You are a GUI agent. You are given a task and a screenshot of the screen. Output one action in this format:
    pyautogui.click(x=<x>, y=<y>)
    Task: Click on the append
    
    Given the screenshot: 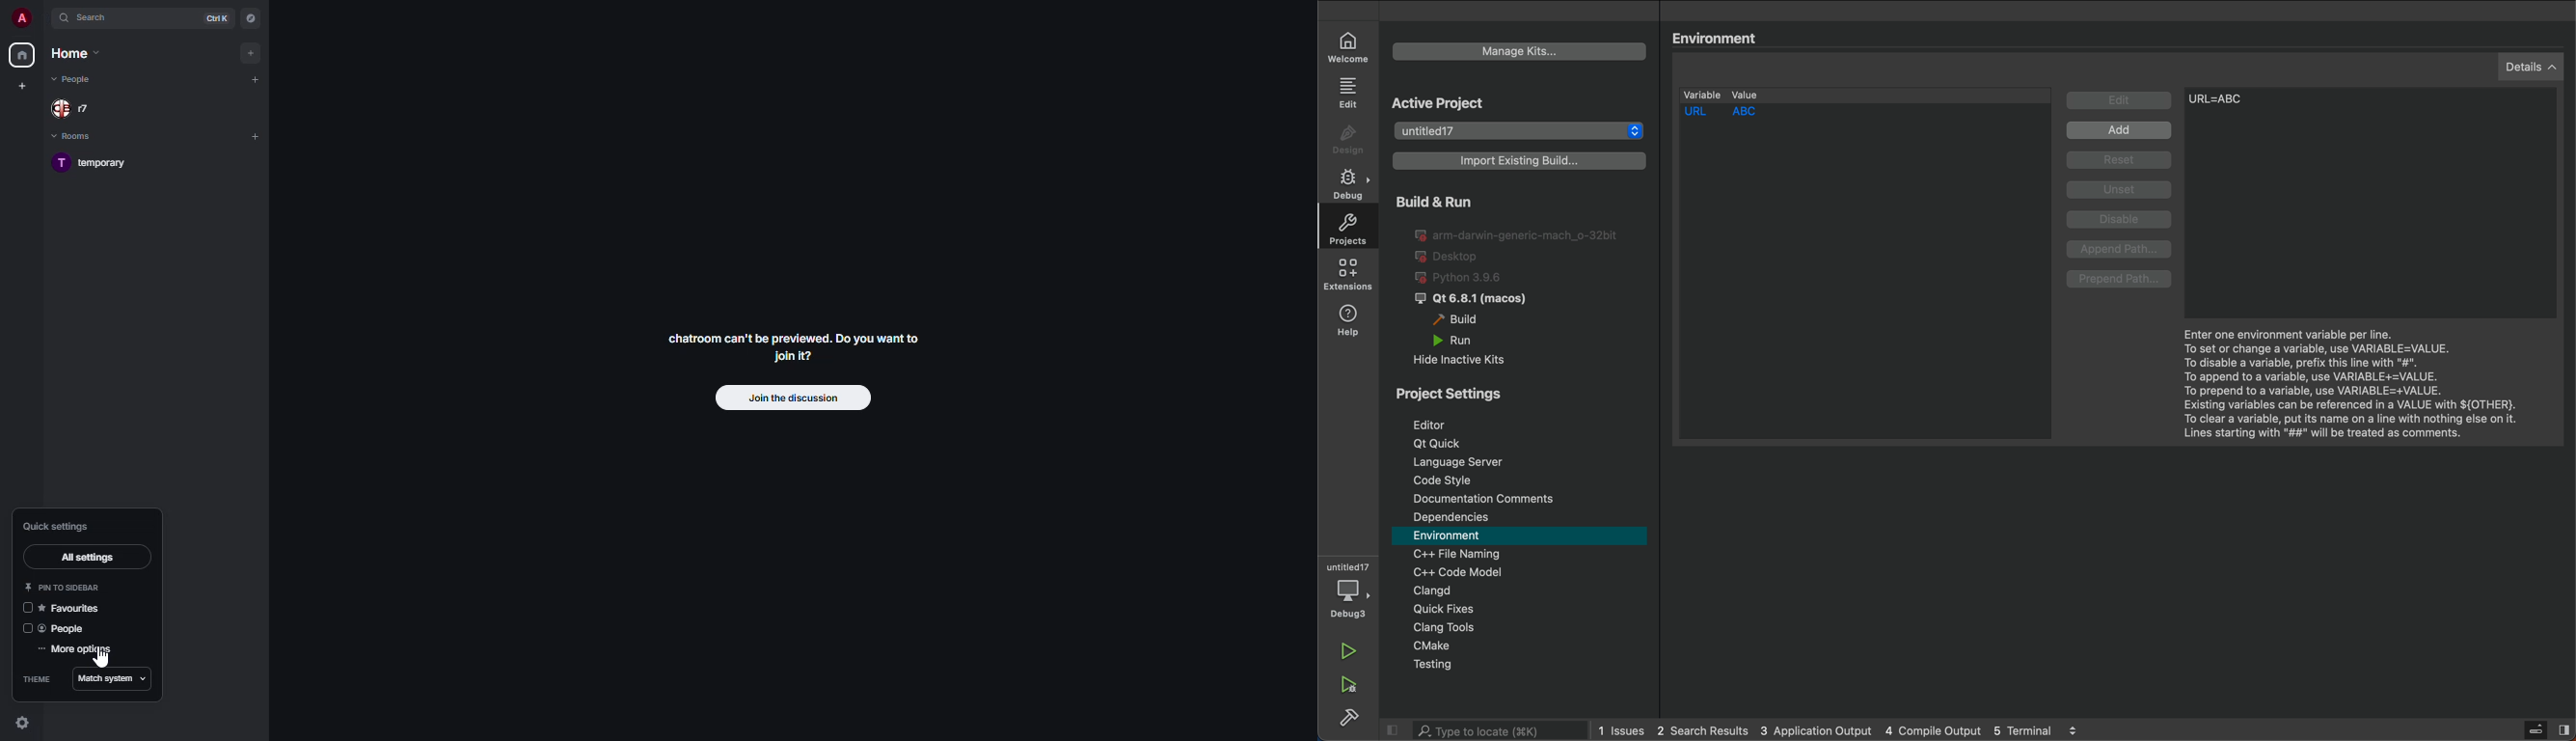 What is the action you would take?
    pyautogui.click(x=2121, y=250)
    